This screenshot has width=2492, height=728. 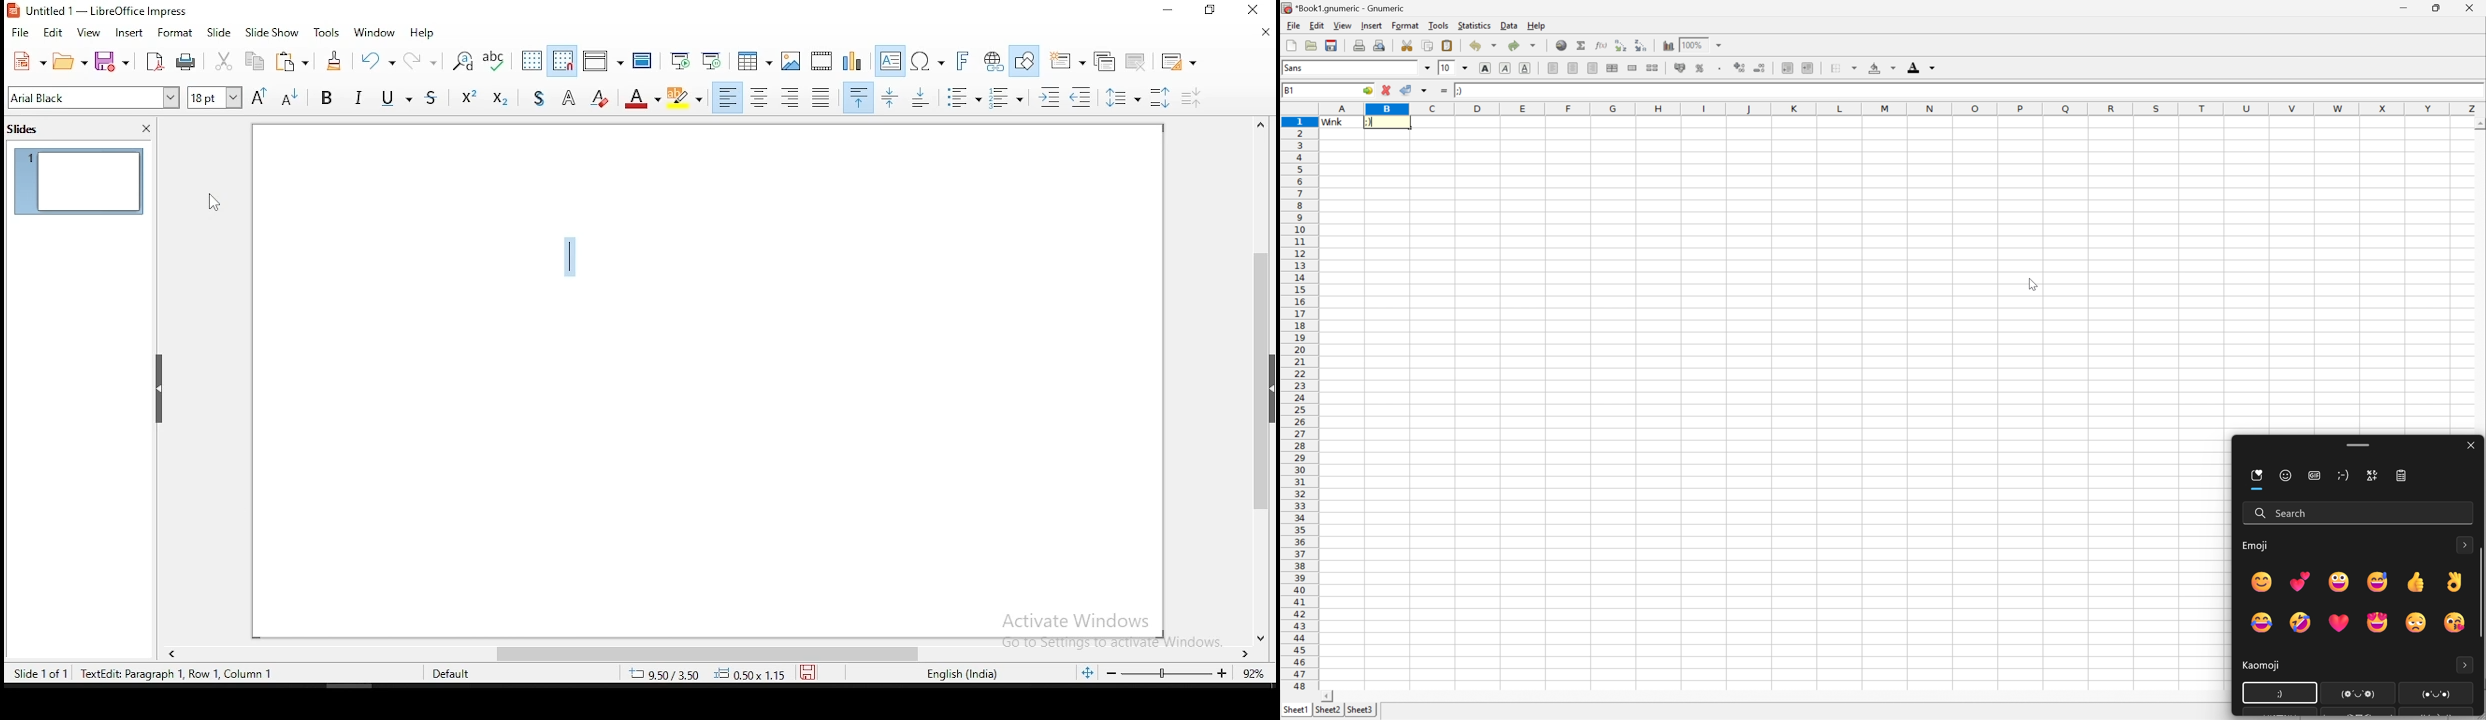 I want to click on edit function in current cell, so click(x=1601, y=44).